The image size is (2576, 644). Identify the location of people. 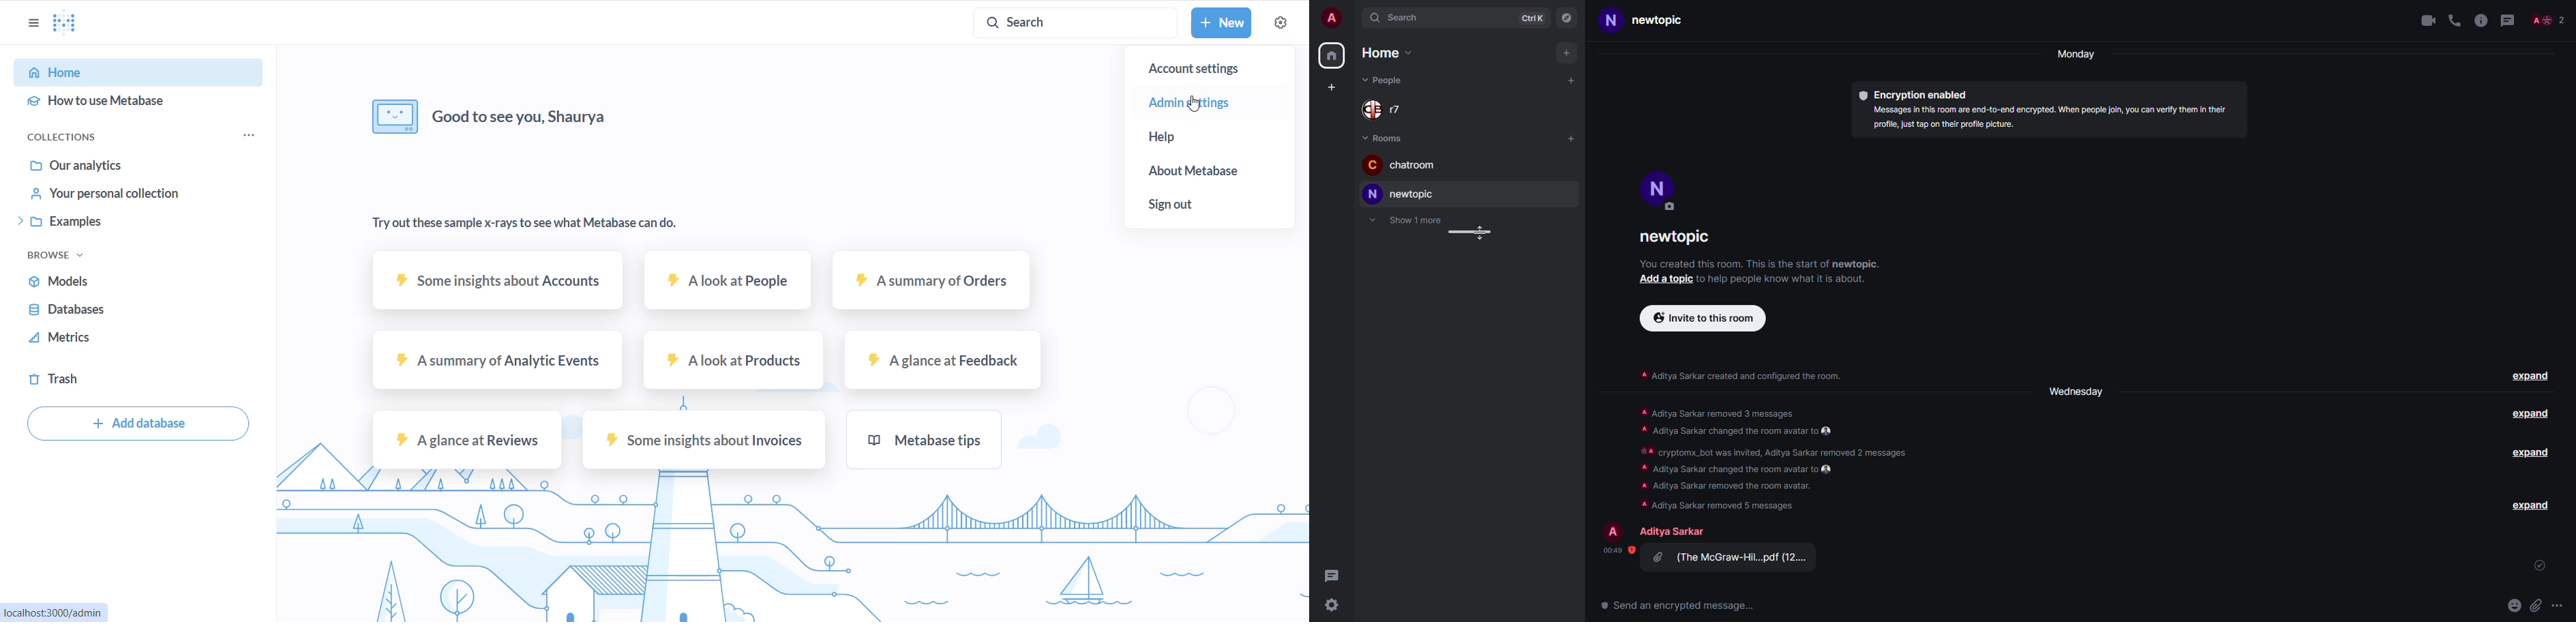
(1386, 80).